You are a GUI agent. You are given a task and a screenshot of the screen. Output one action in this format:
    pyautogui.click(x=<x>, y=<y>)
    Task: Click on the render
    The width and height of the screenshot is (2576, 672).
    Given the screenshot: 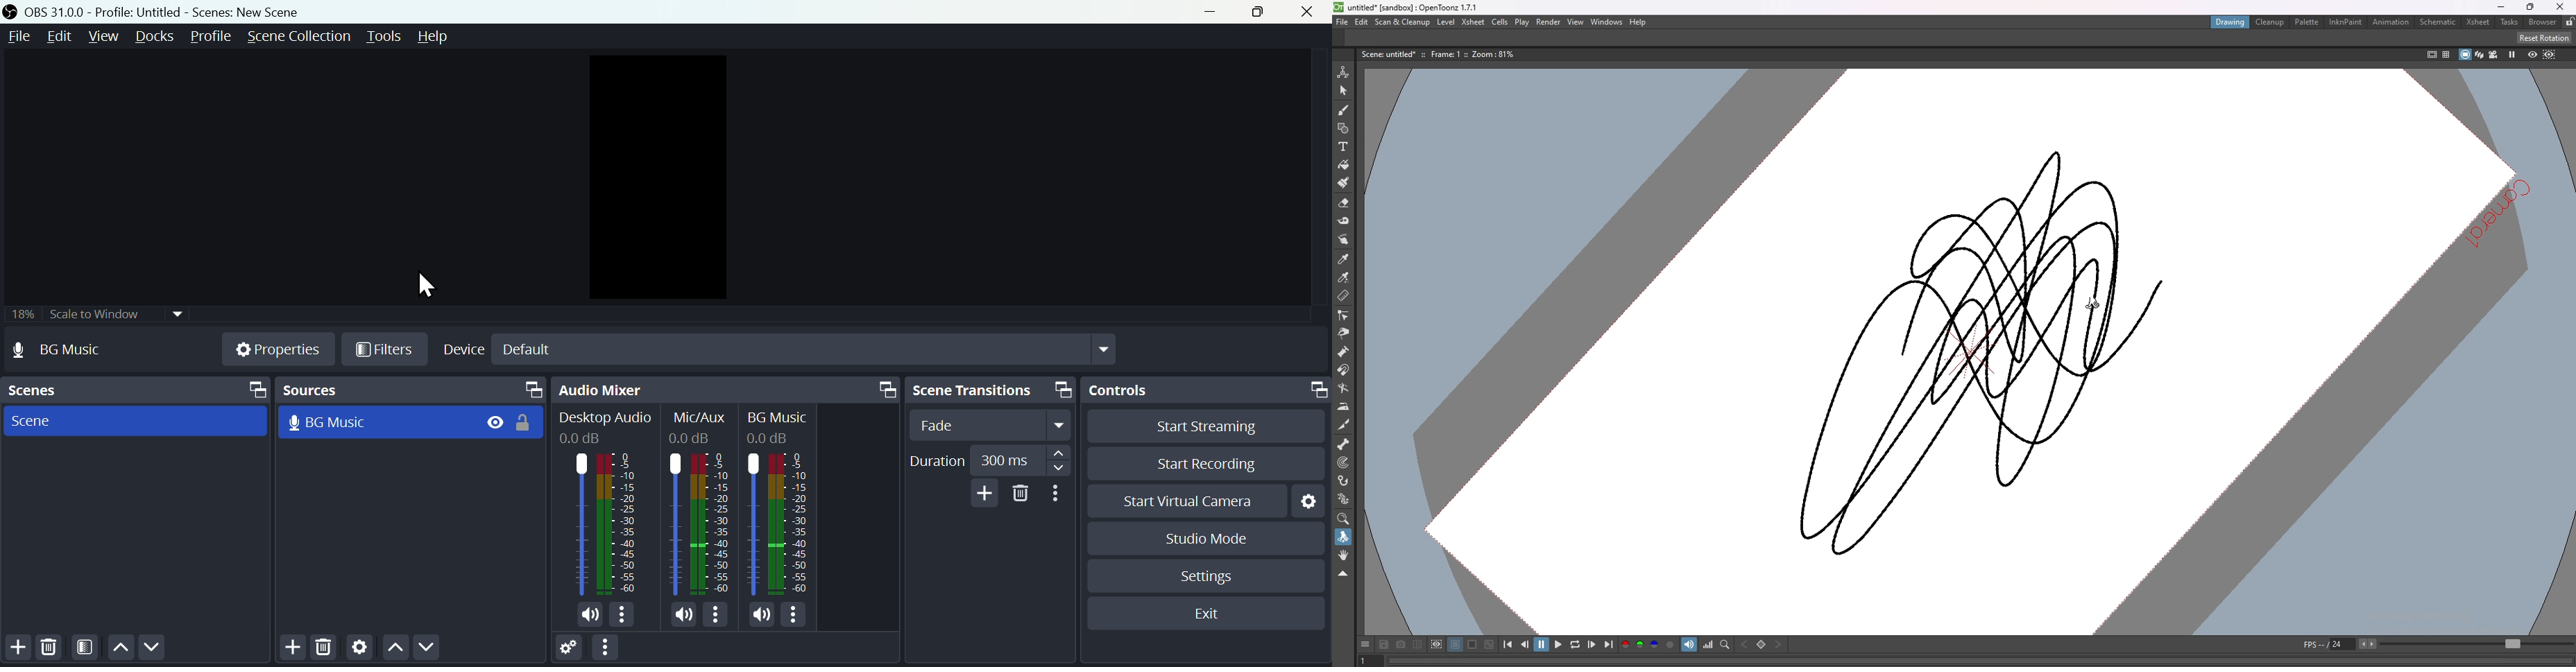 What is the action you would take?
    pyautogui.click(x=1548, y=21)
    